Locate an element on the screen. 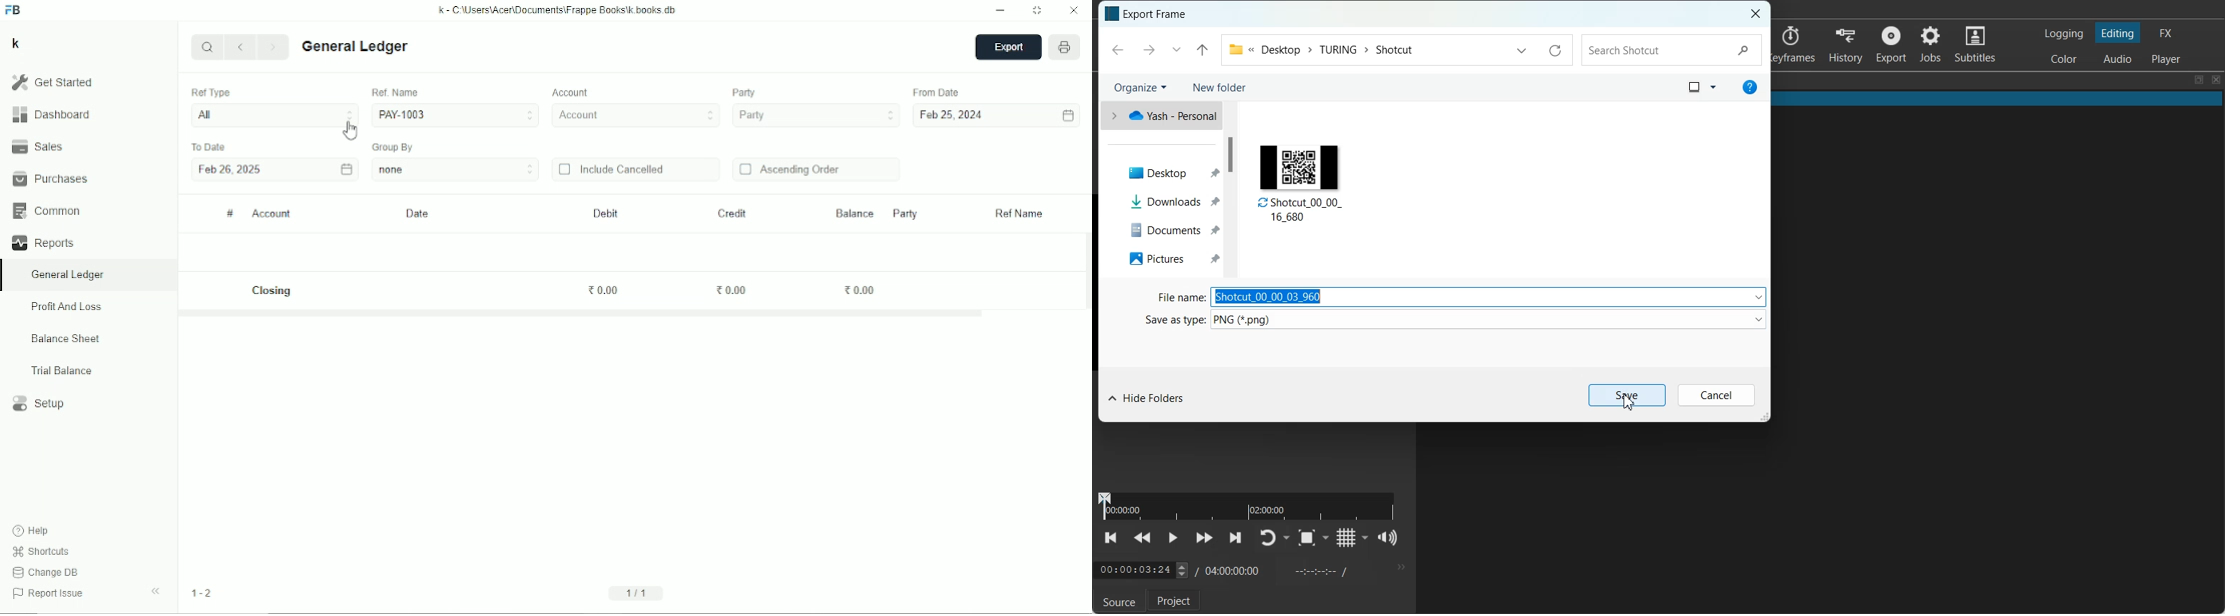 Image resolution: width=2240 pixels, height=616 pixels. Debit is located at coordinates (606, 213).